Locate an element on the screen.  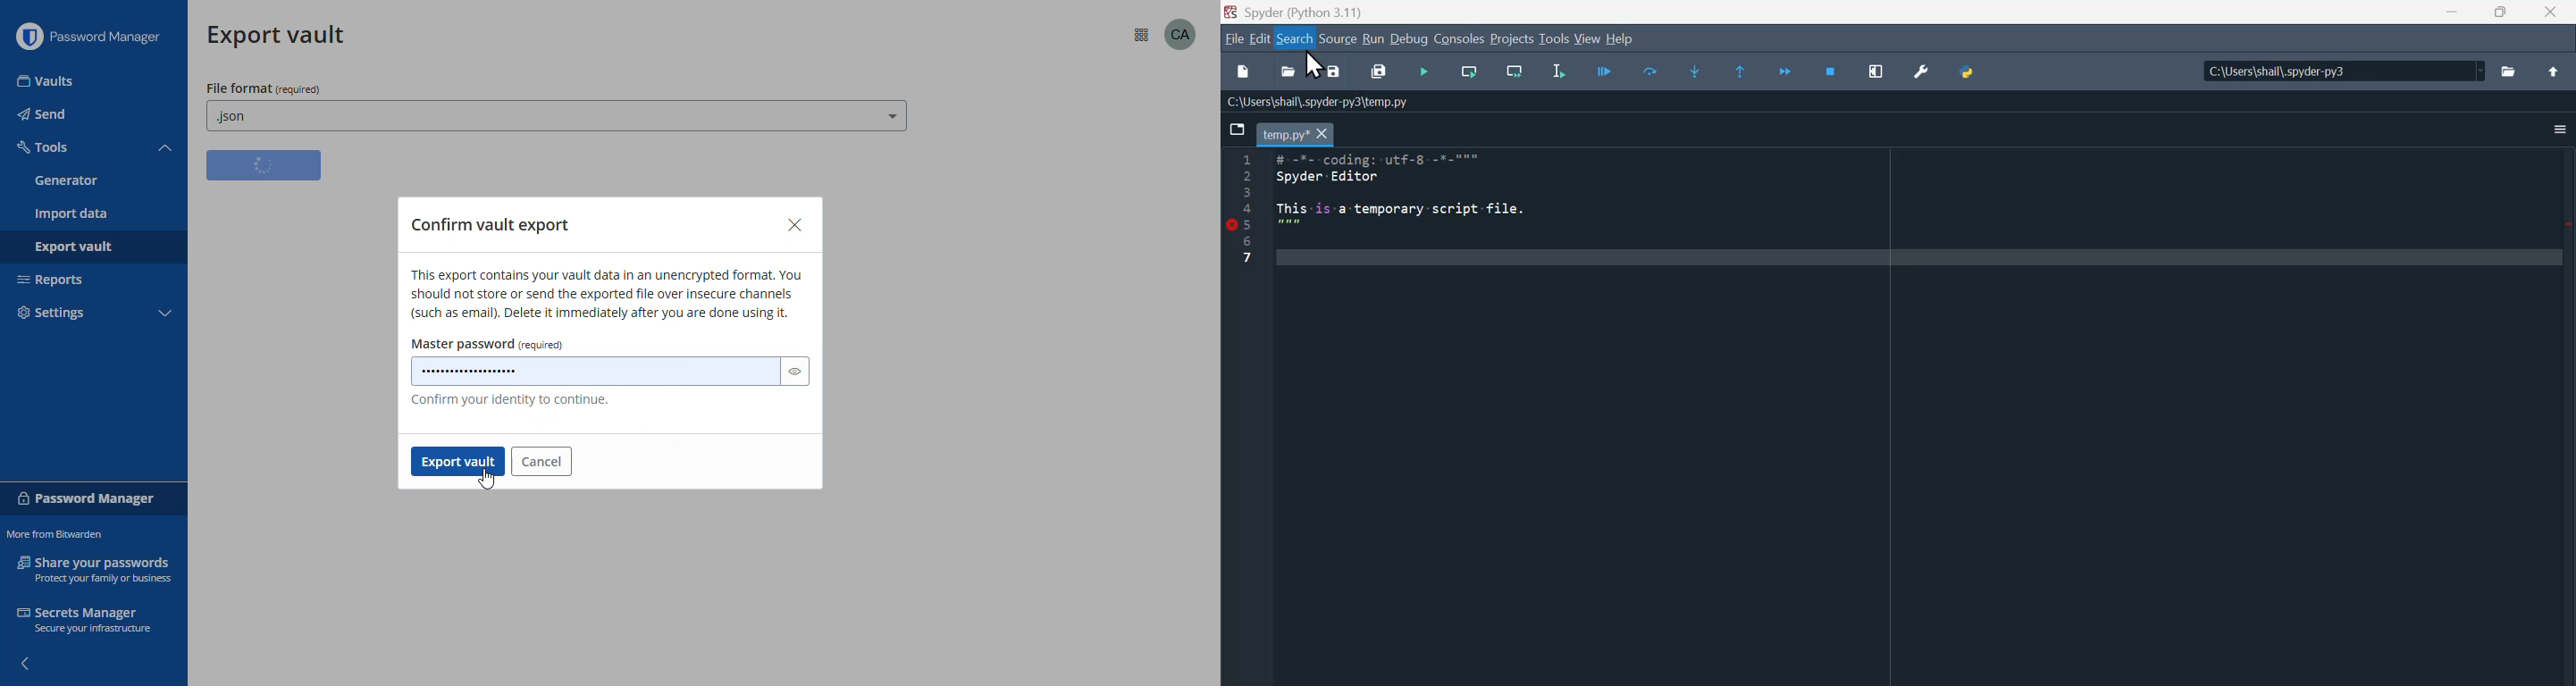
close is located at coordinates (2555, 12).